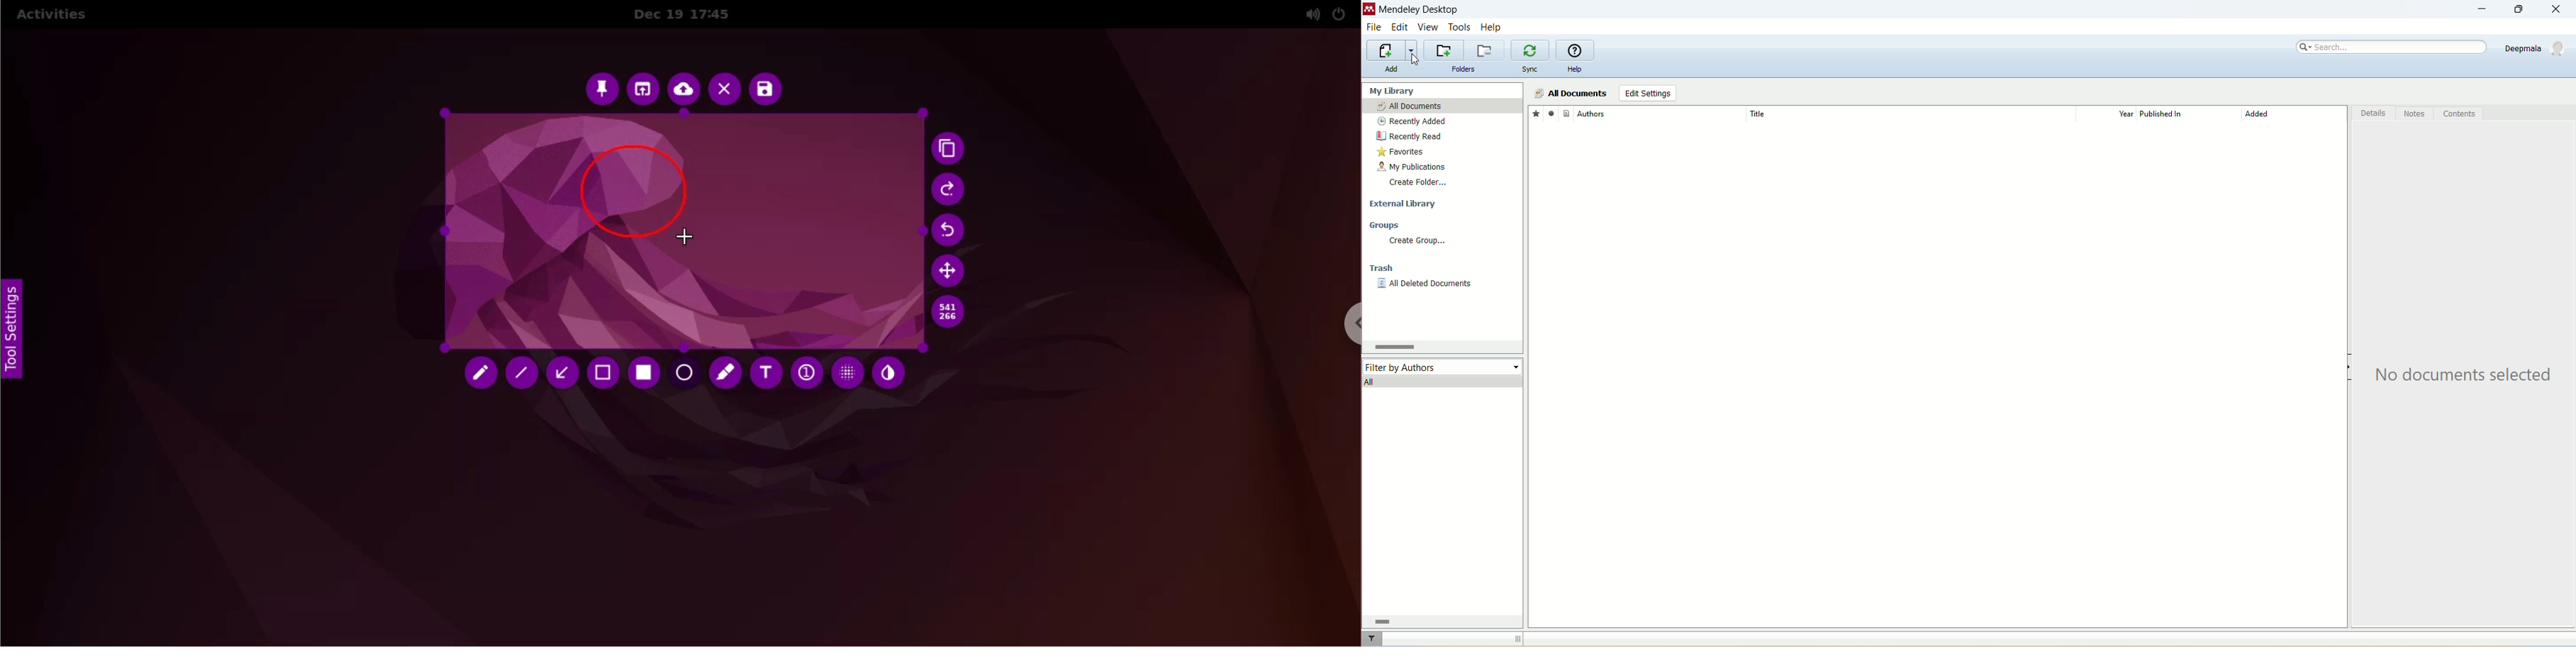  Describe the element at coordinates (1464, 70) in the screenshot. I see `folders` at that location.